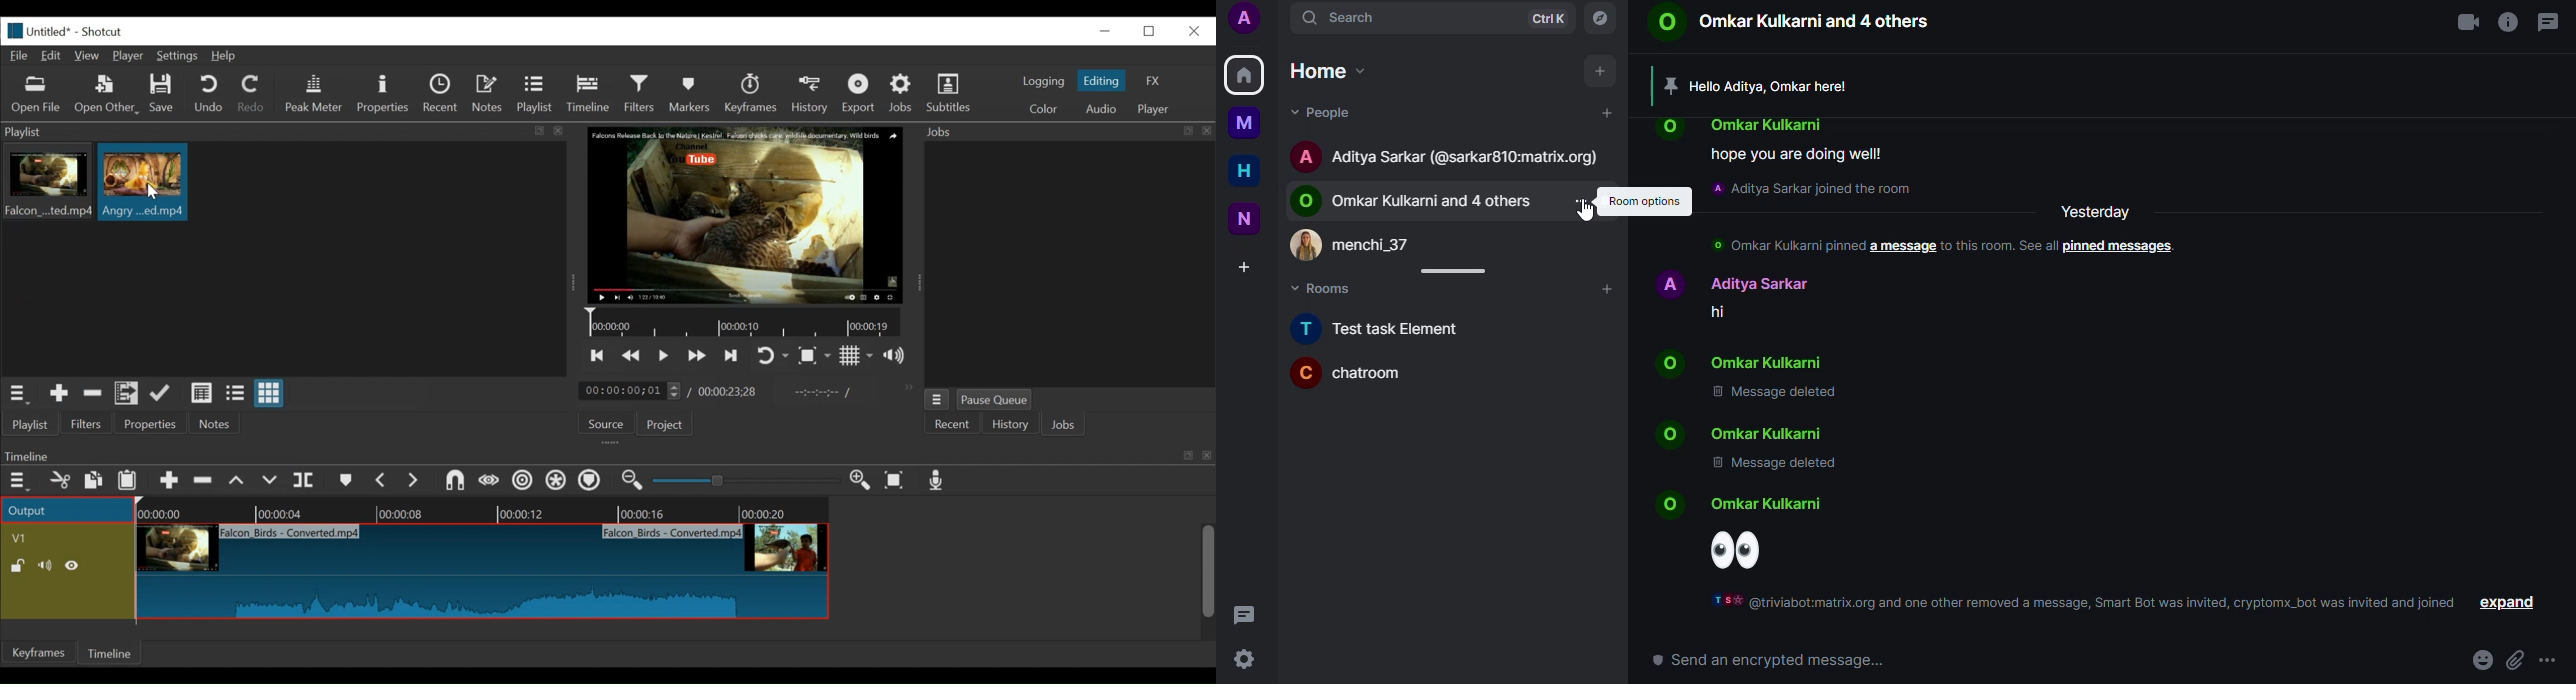 The image size is (2576, 700). I want to click on hope you are doing well!, so click(1800, 153).